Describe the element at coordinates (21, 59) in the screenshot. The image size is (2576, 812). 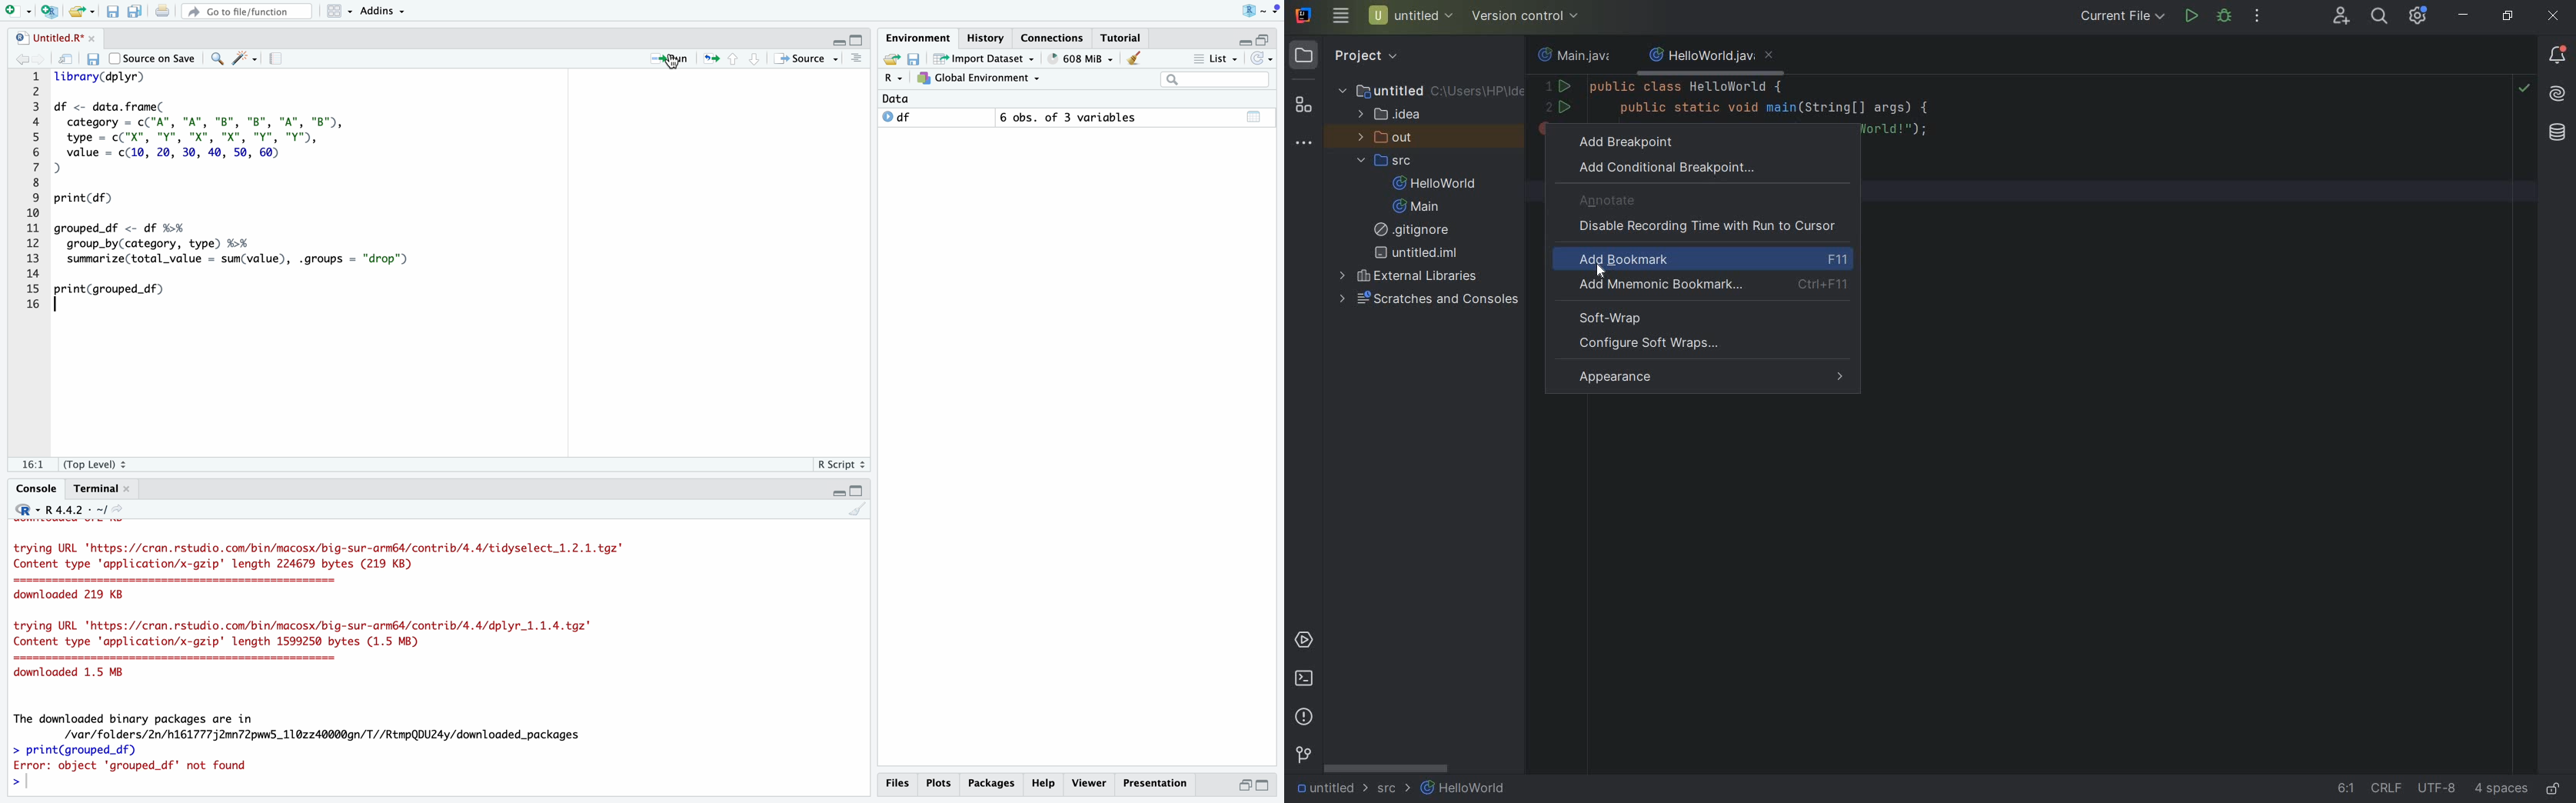
I see `Go to previous location` at that location.